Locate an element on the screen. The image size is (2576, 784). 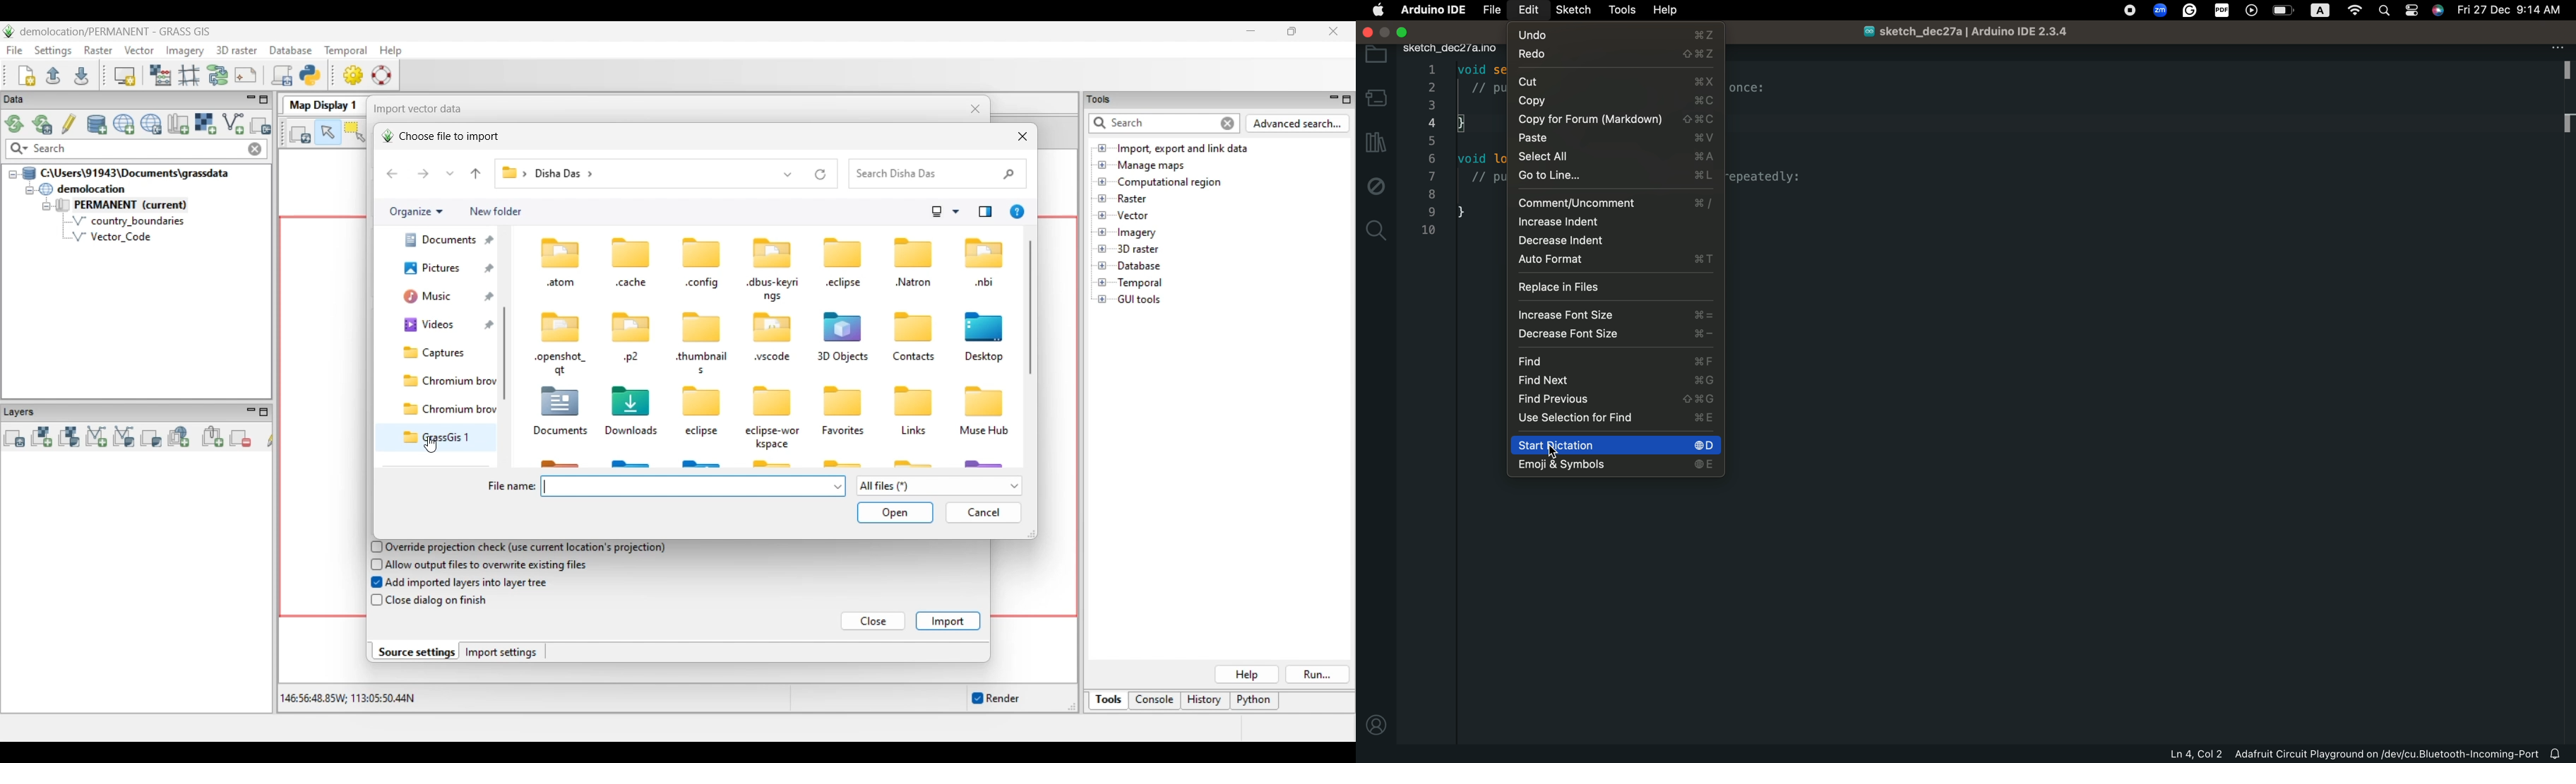
main setting is located at coordinates (1376, 11).